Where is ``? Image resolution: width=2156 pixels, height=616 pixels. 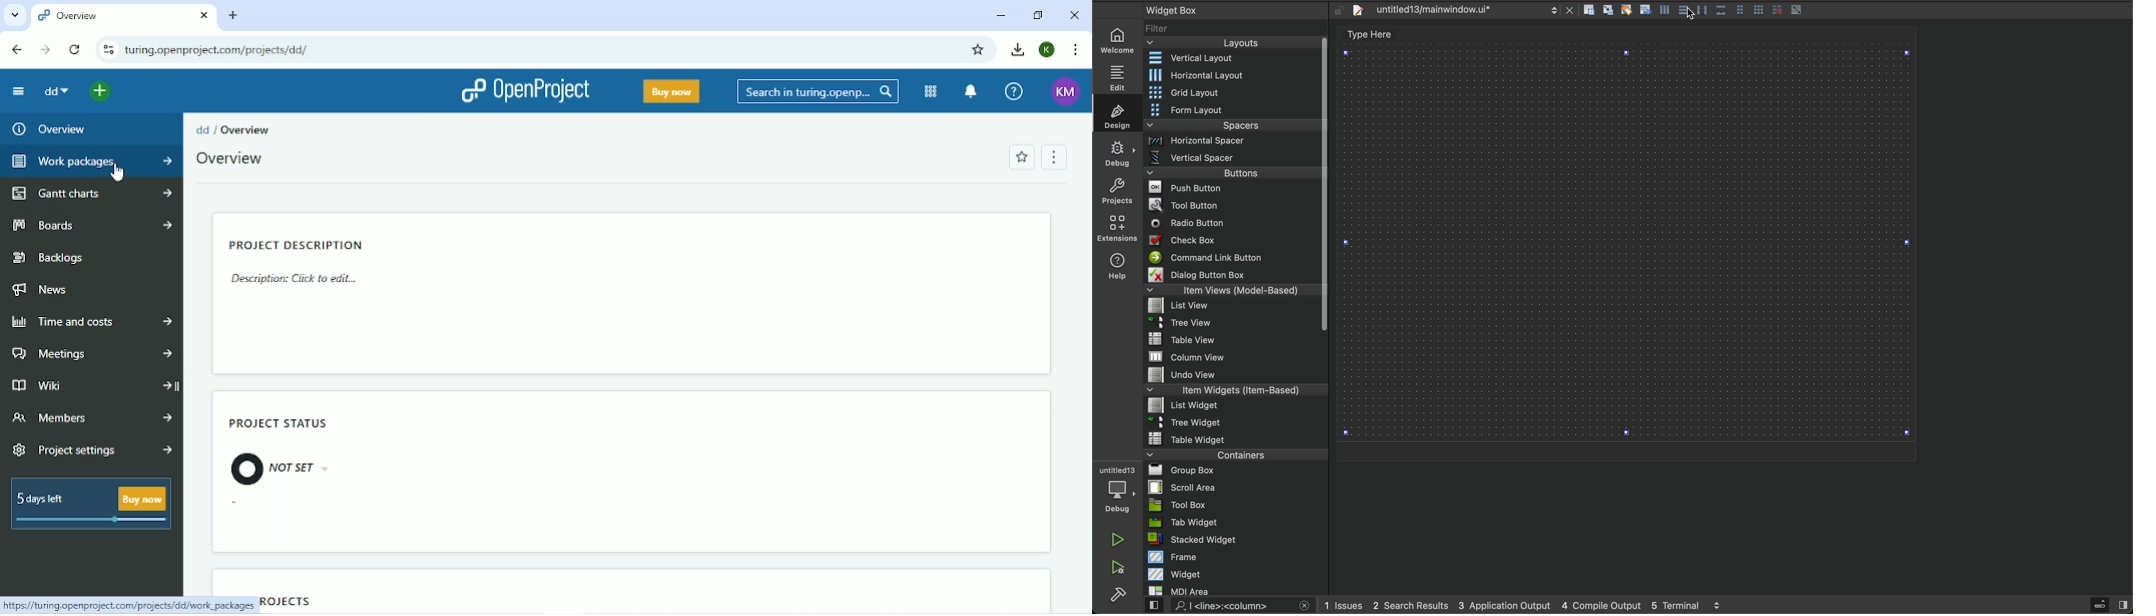  is located at coordinates (1609, 10).